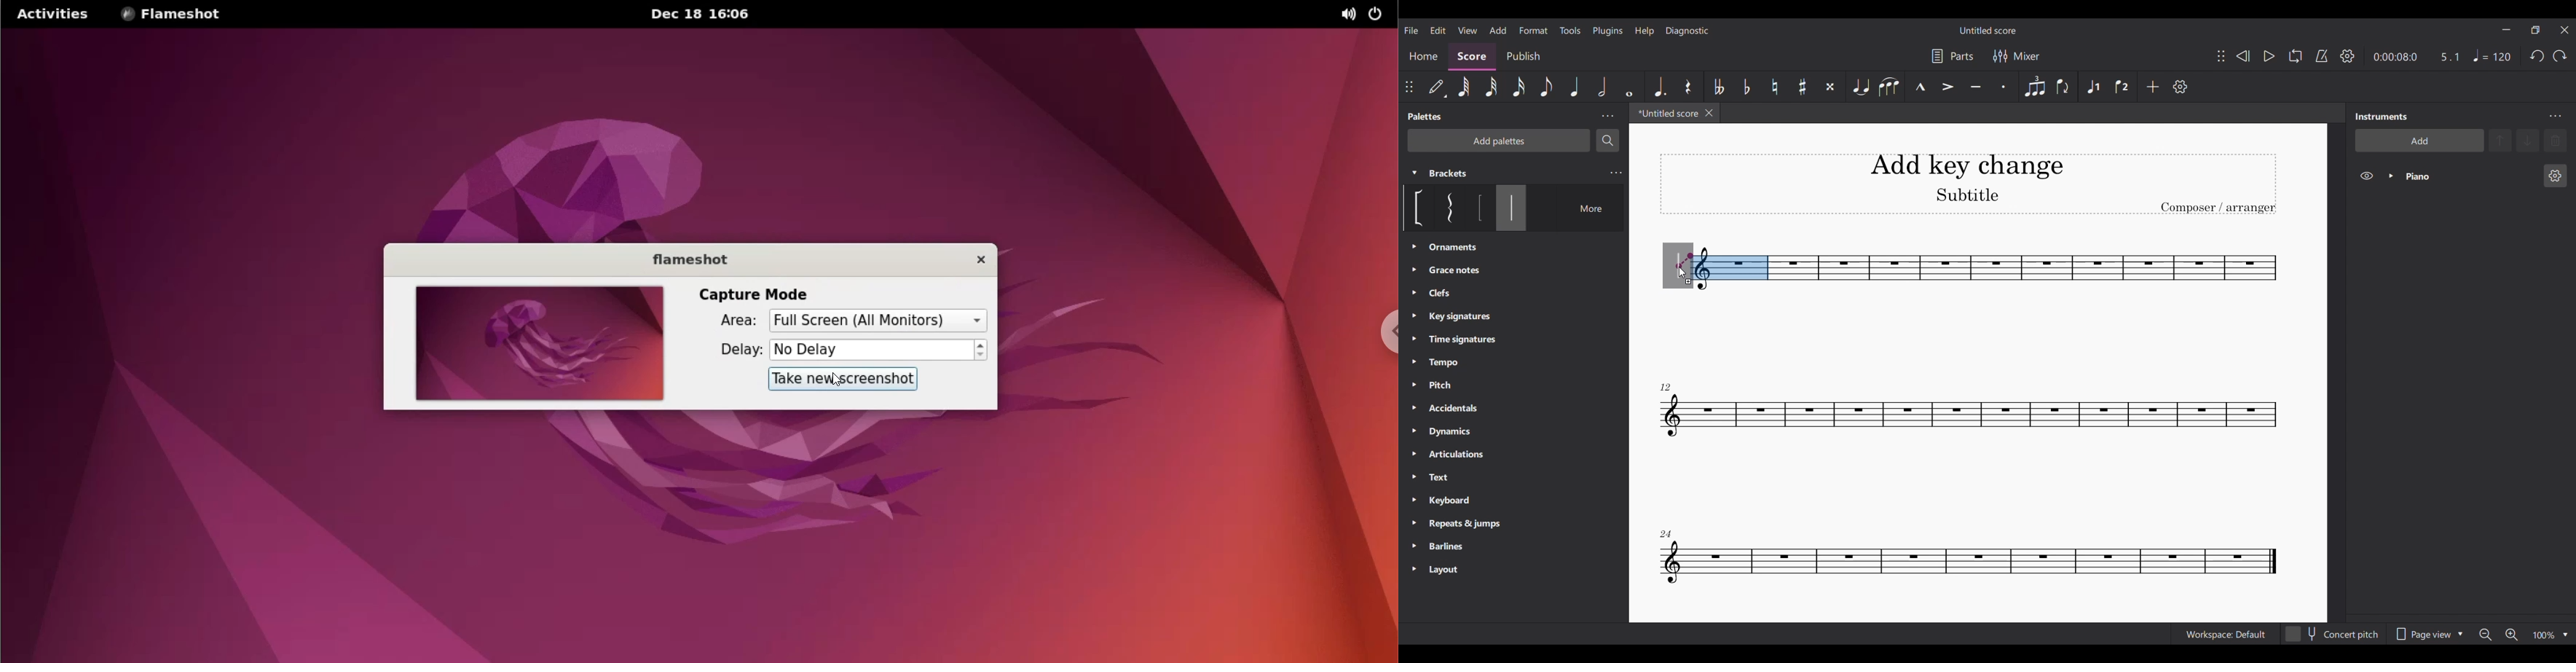 The image size is (2576, 672). I want to click on Bracket options to choose from, so click(1444, 207).